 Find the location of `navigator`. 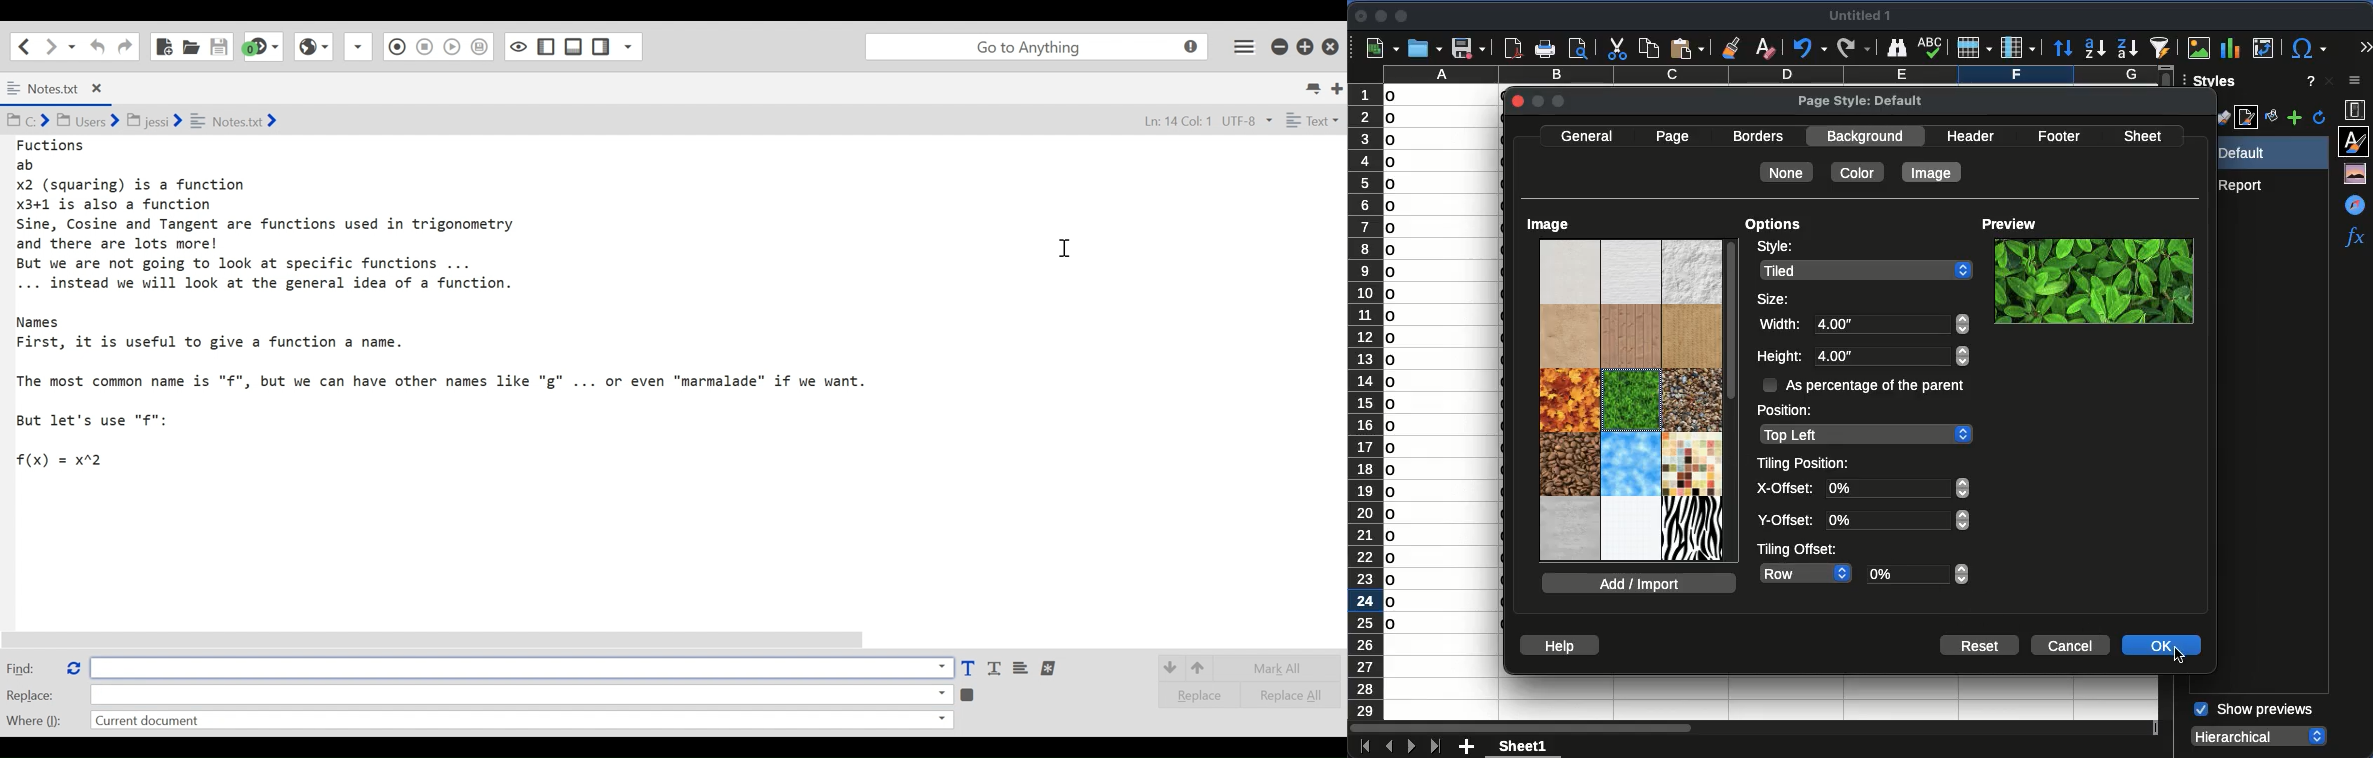

navigator is located at coordinates (2354, 204).